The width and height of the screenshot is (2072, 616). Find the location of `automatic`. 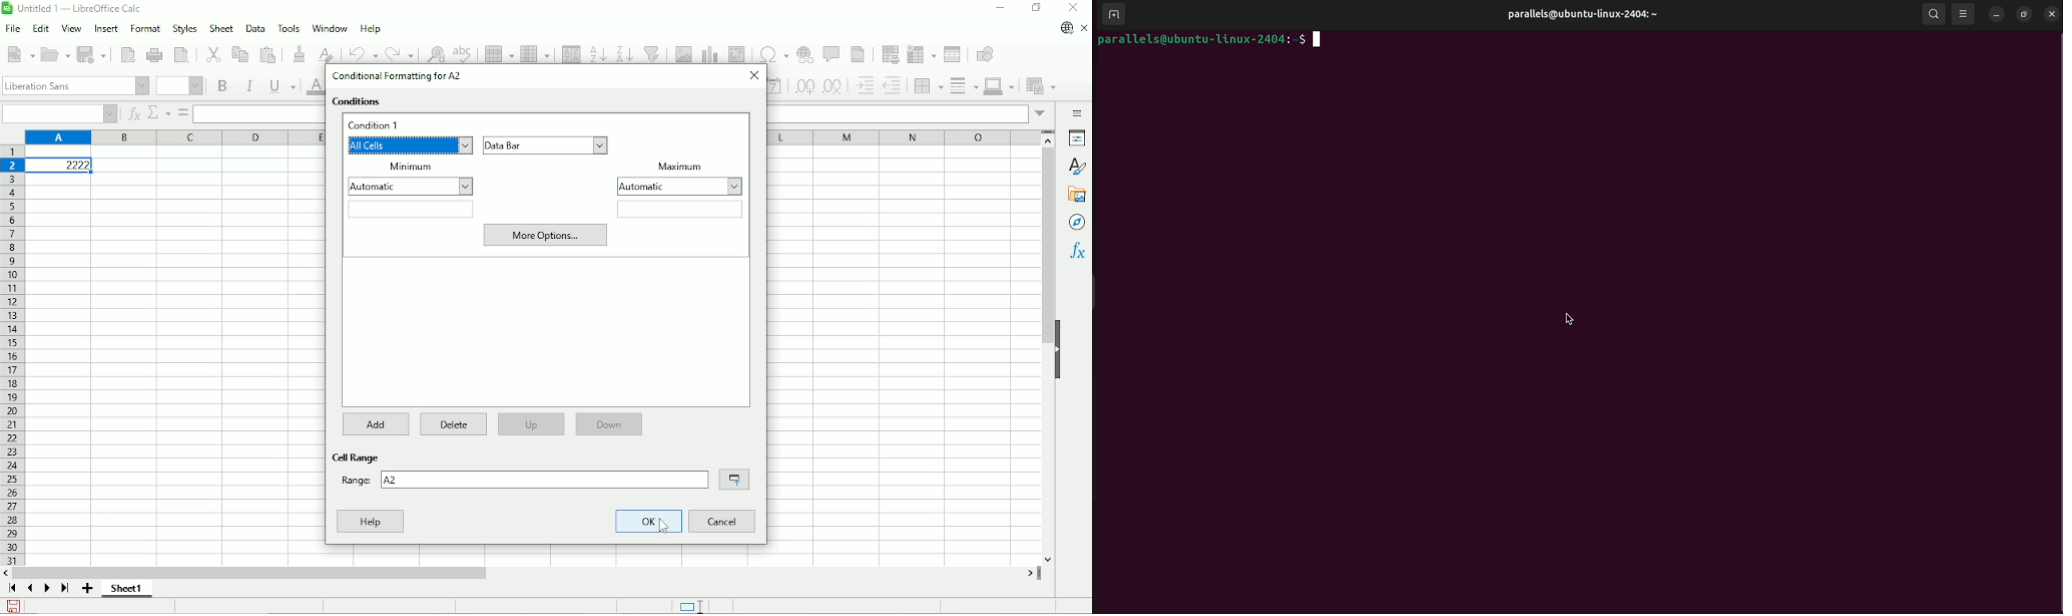

automatic is located at coordinates (681, 186).